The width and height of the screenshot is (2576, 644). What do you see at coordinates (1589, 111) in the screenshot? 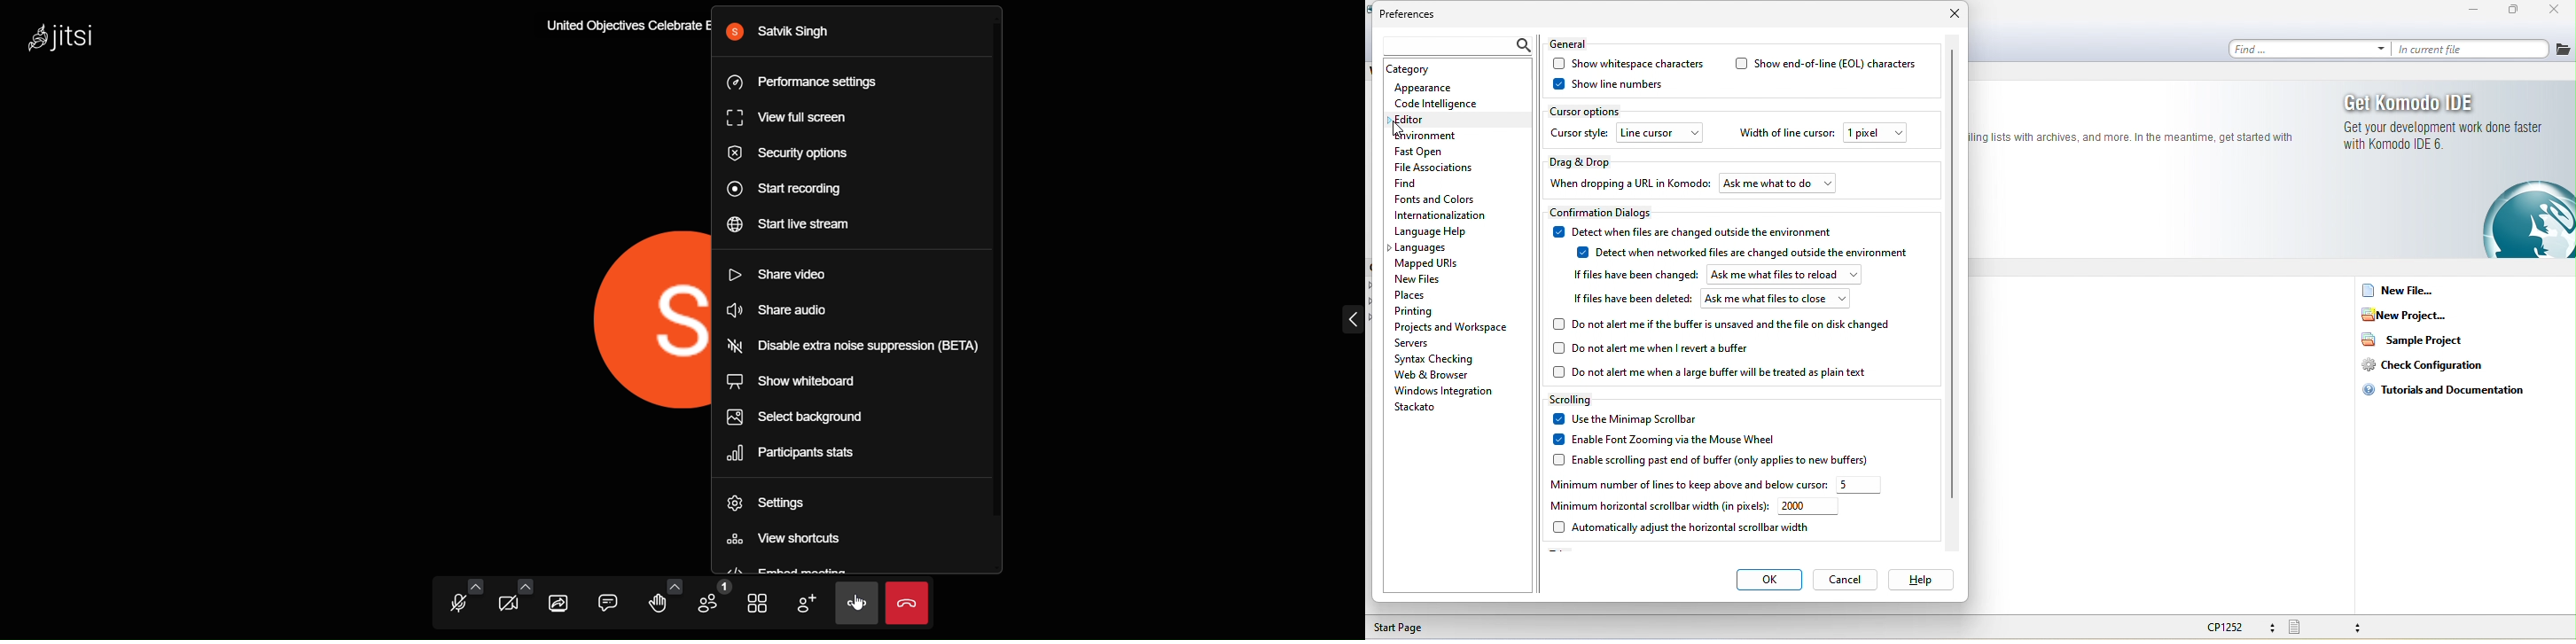
I see `cursor options` at bounding box center [1589, 111].